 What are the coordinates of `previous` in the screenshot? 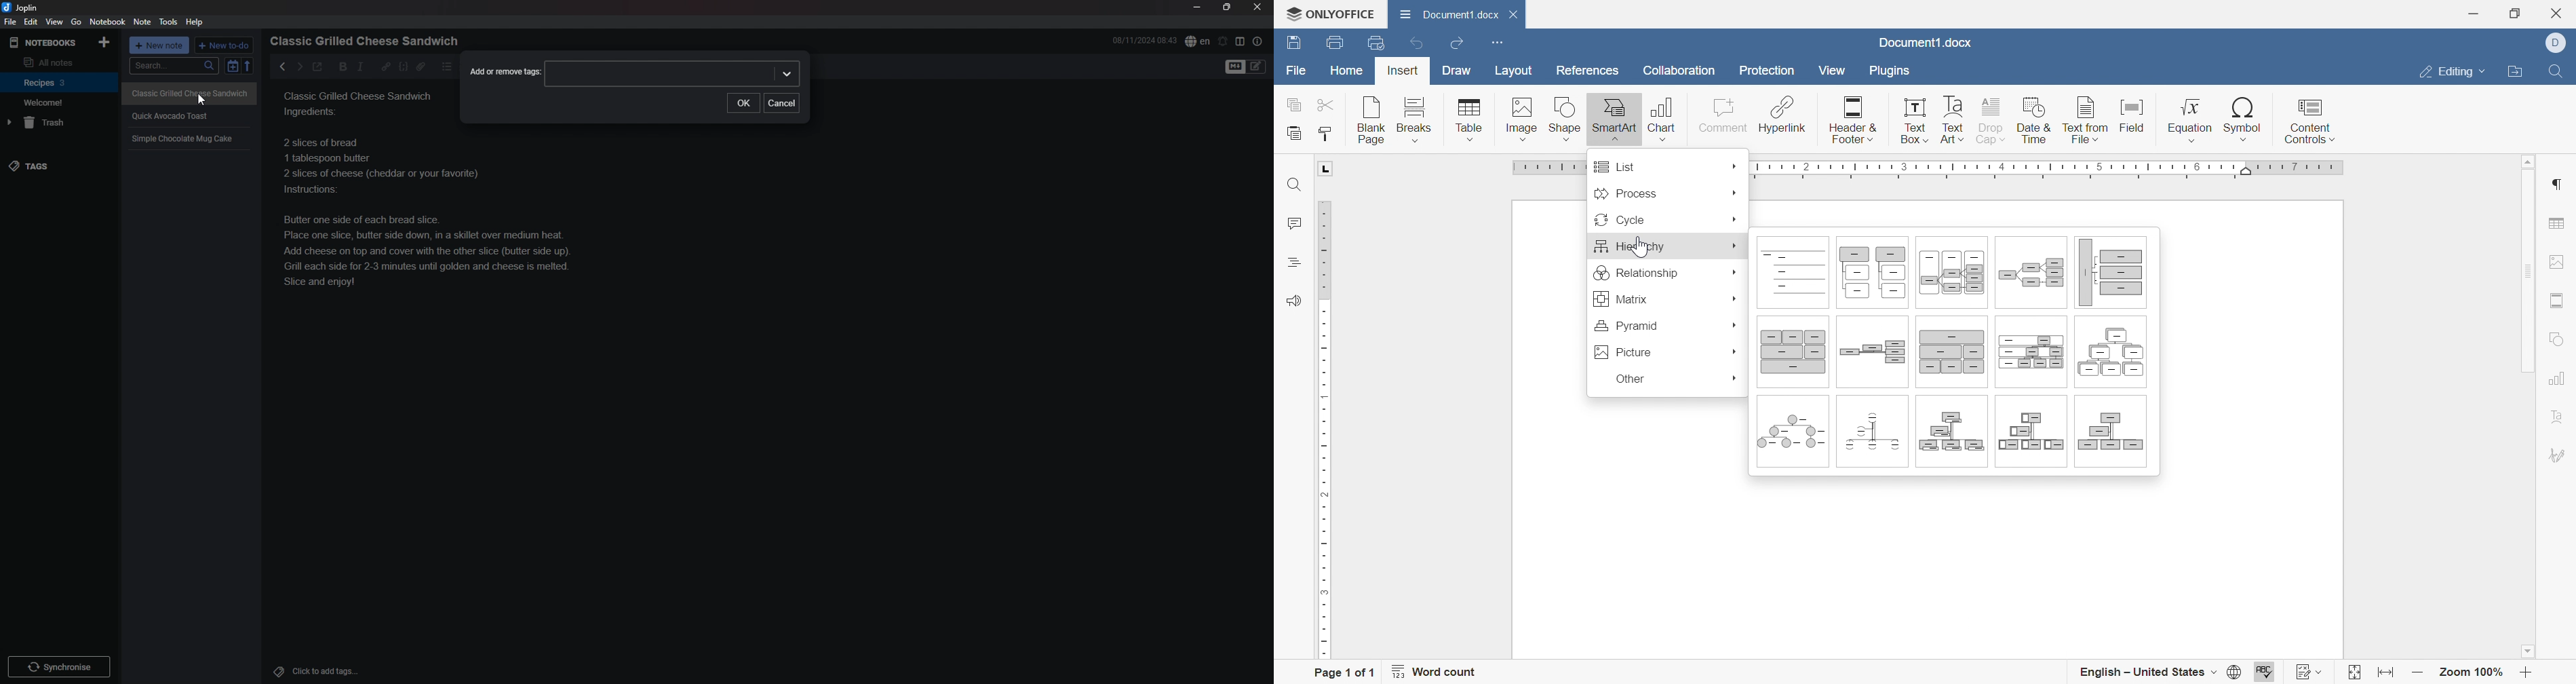 It's located at (283, 66).